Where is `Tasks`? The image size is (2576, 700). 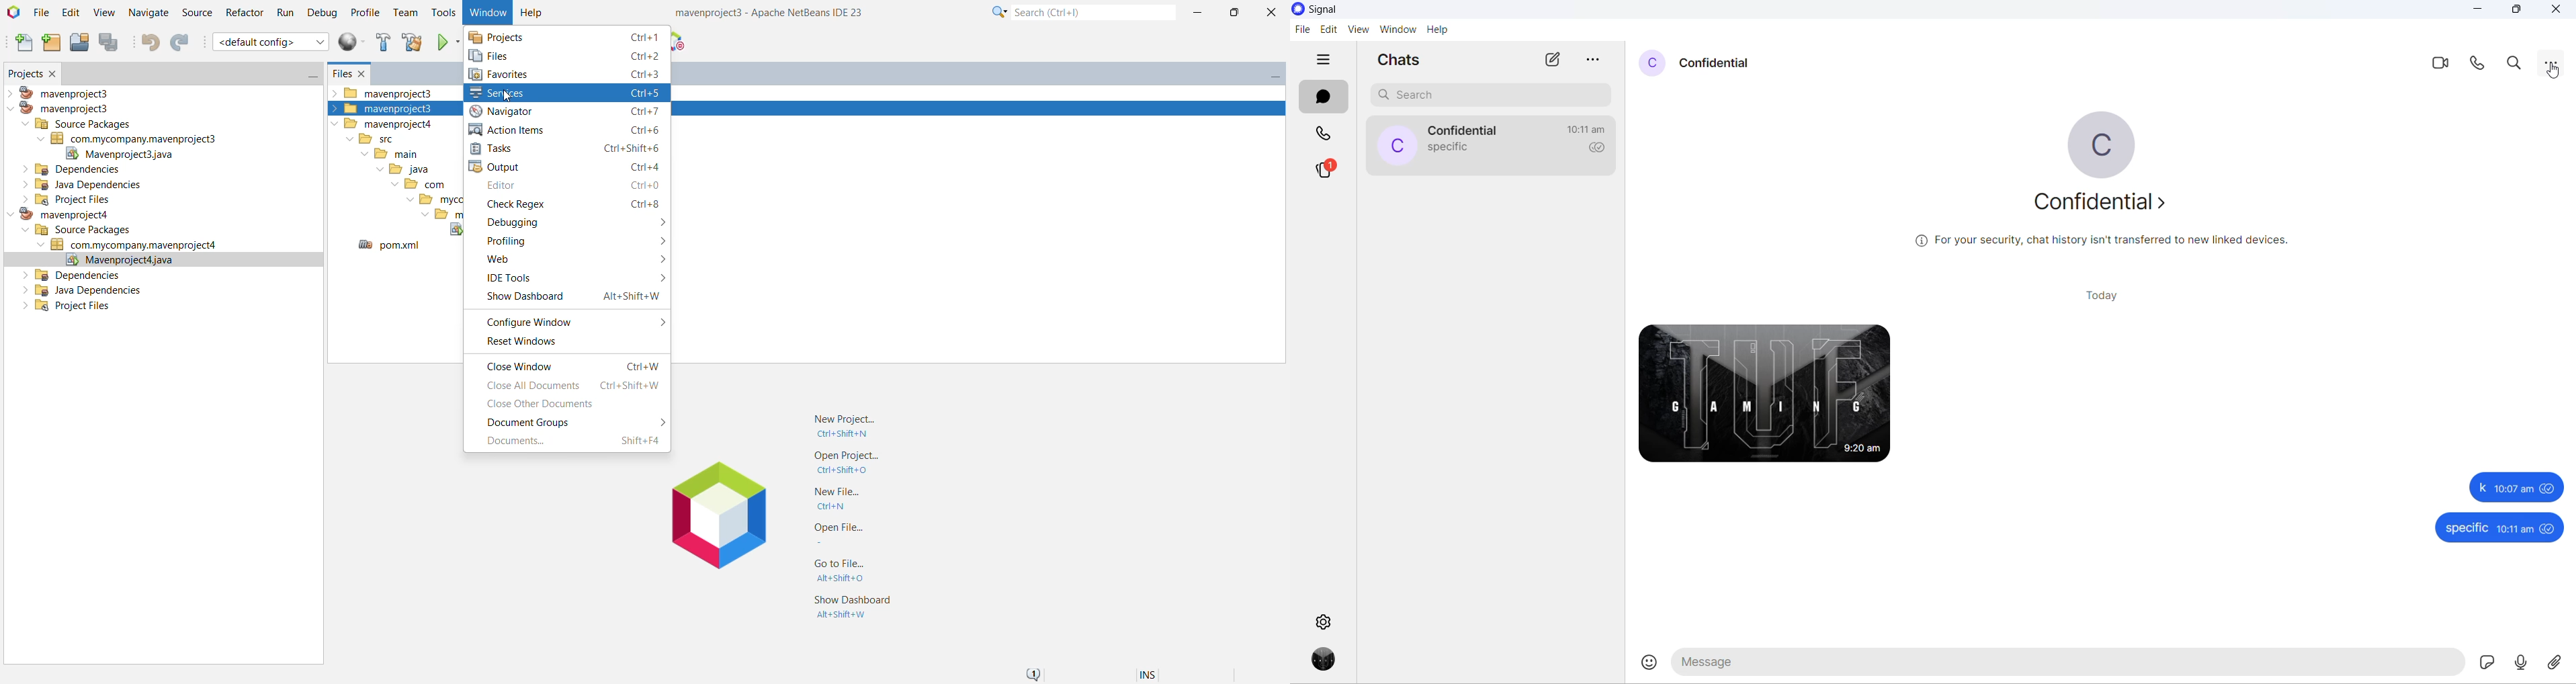 Tasks is located at coordinates (568, 149).